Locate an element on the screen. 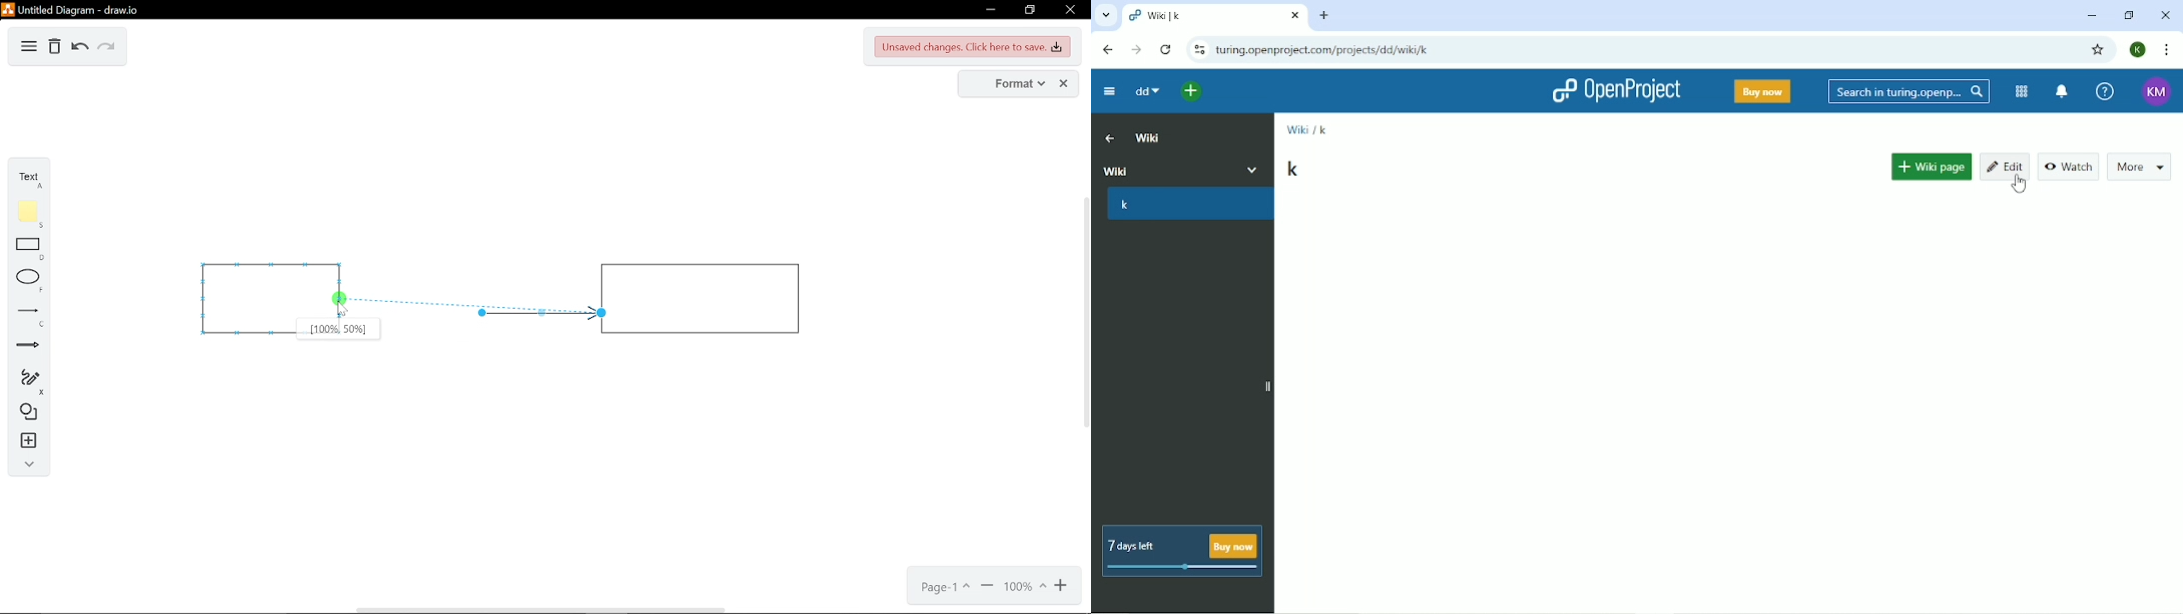  Help is located at coordinates (2103, 90).